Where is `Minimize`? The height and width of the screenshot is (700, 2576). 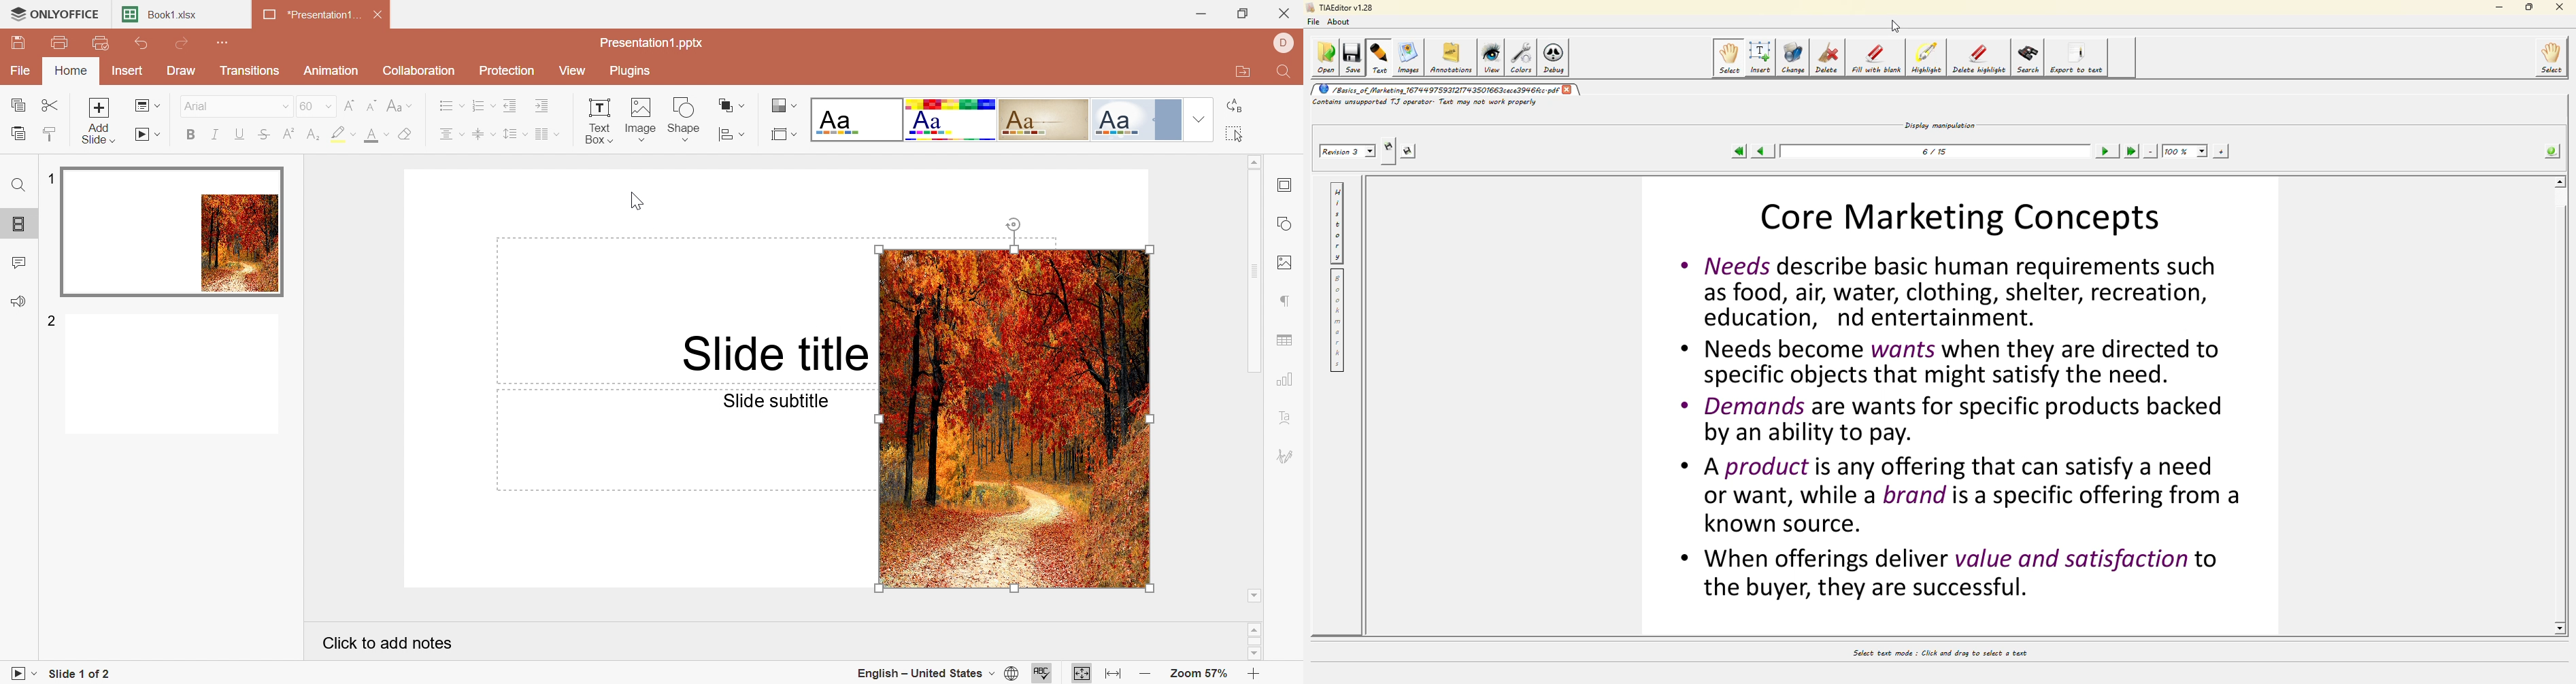 Minimize is located at coordinates (1195, 12).